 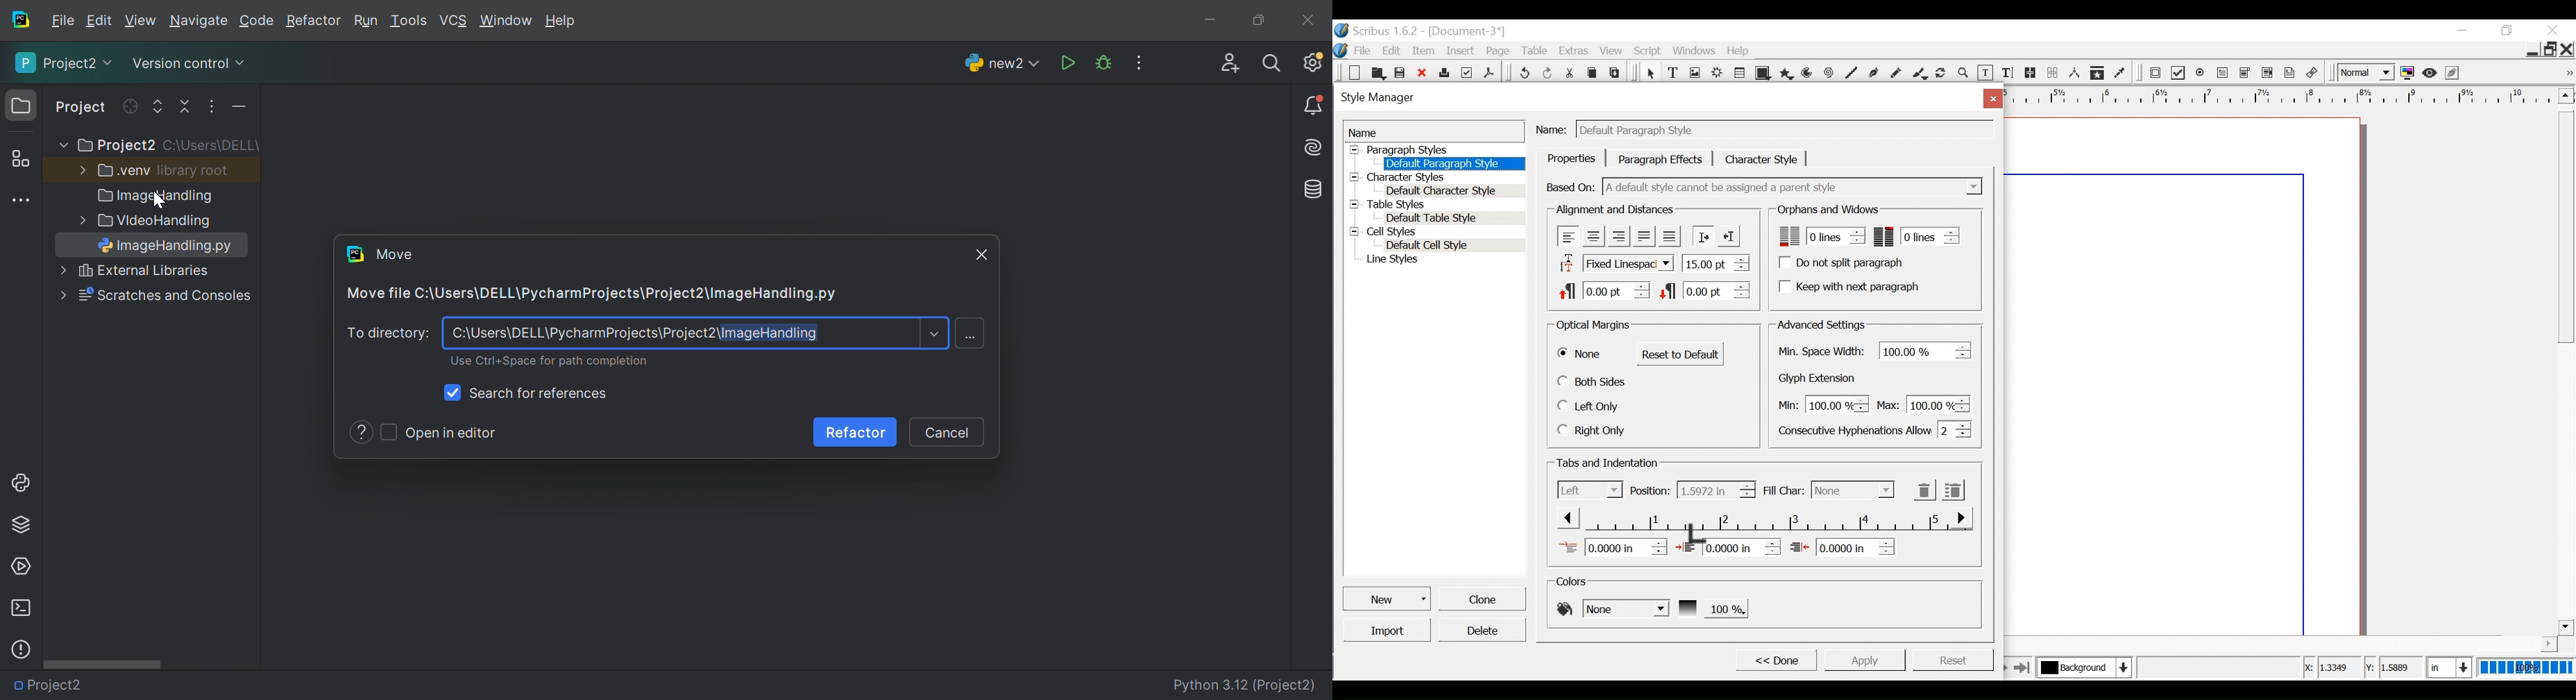 What do you see at coordinates (1786, 73) in the screenshot?
I see `Polygon ` at bounding box center [1786, 73].